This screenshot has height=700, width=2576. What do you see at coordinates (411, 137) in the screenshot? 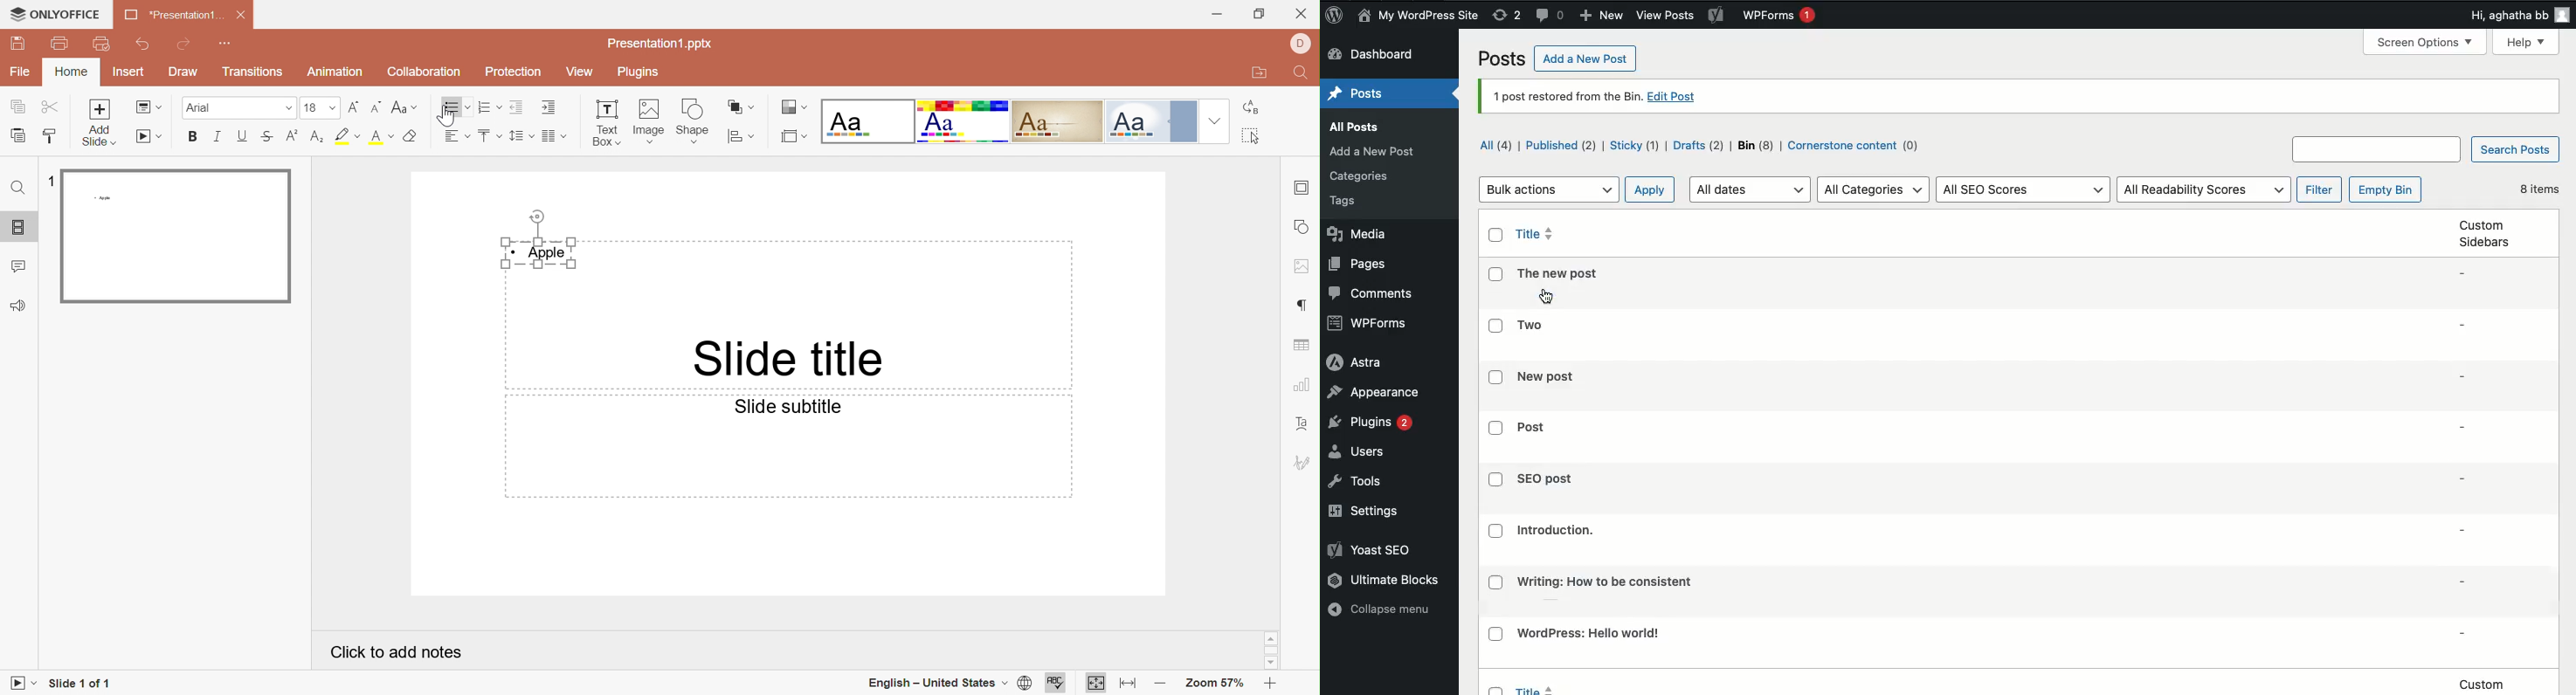
I see `Clear` at bounding box center [411, 137].